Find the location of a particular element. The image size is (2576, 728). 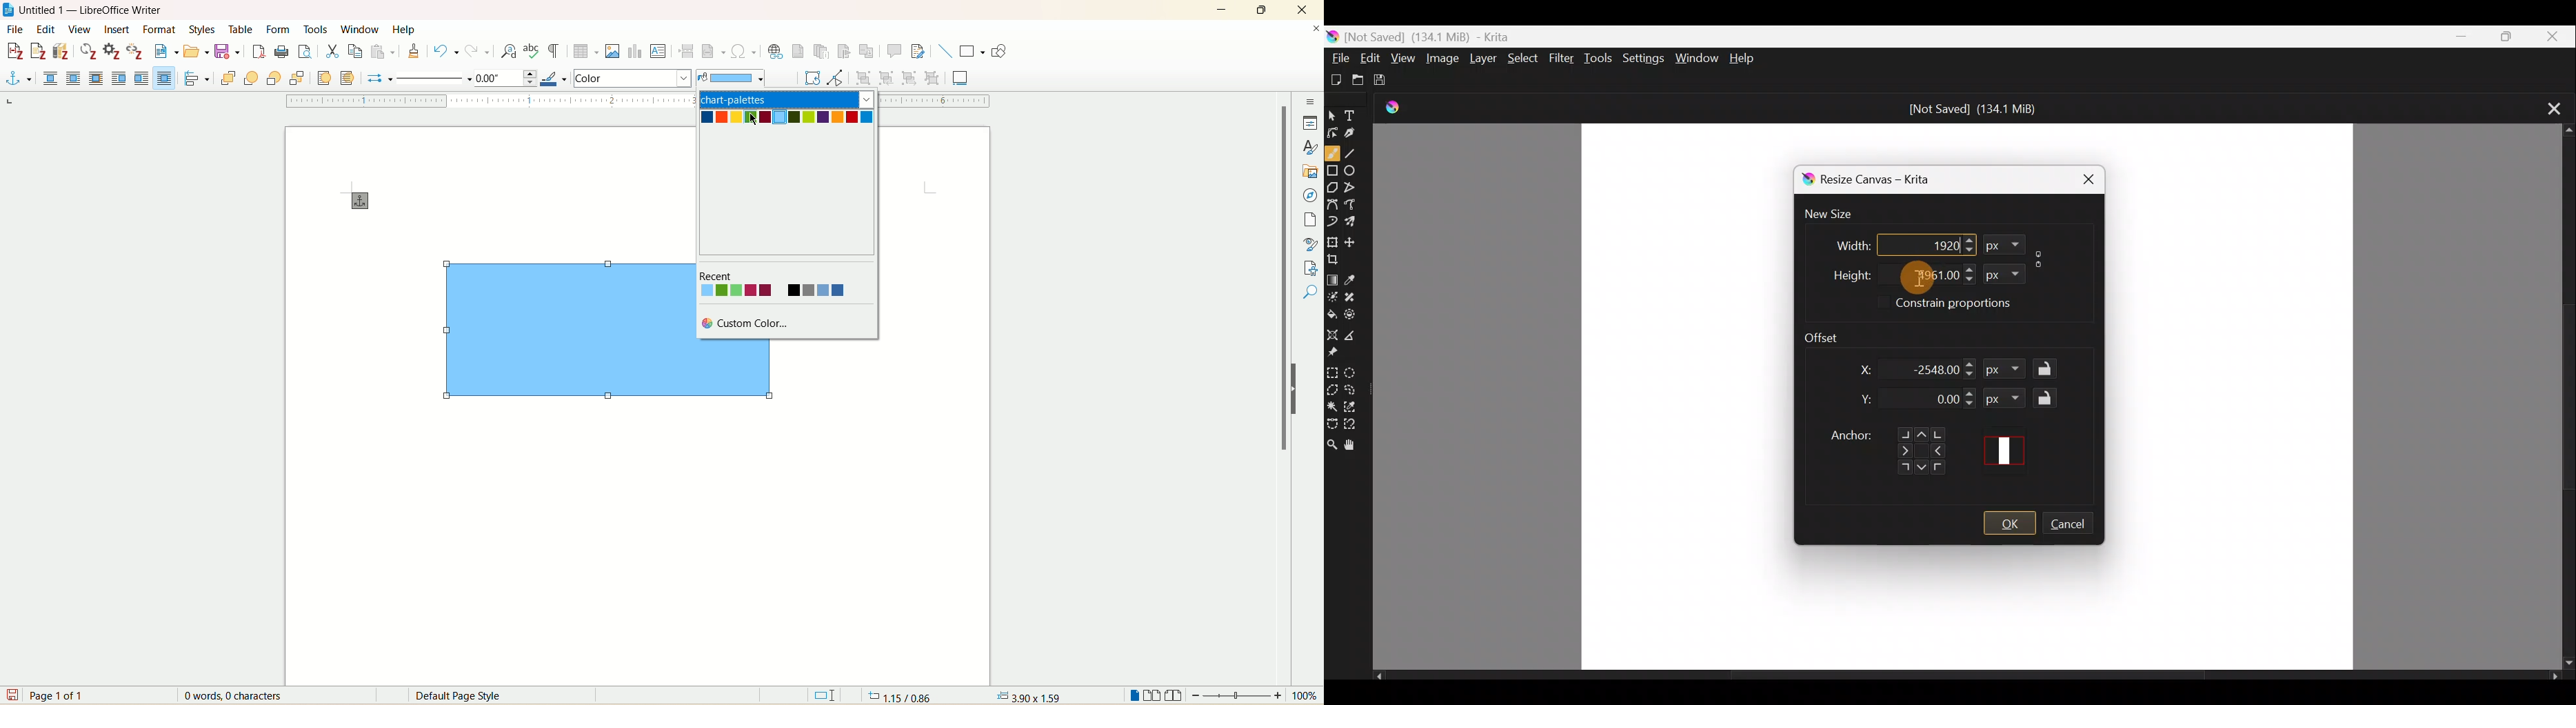

4561.00 is located at coordinates (1920, 273).